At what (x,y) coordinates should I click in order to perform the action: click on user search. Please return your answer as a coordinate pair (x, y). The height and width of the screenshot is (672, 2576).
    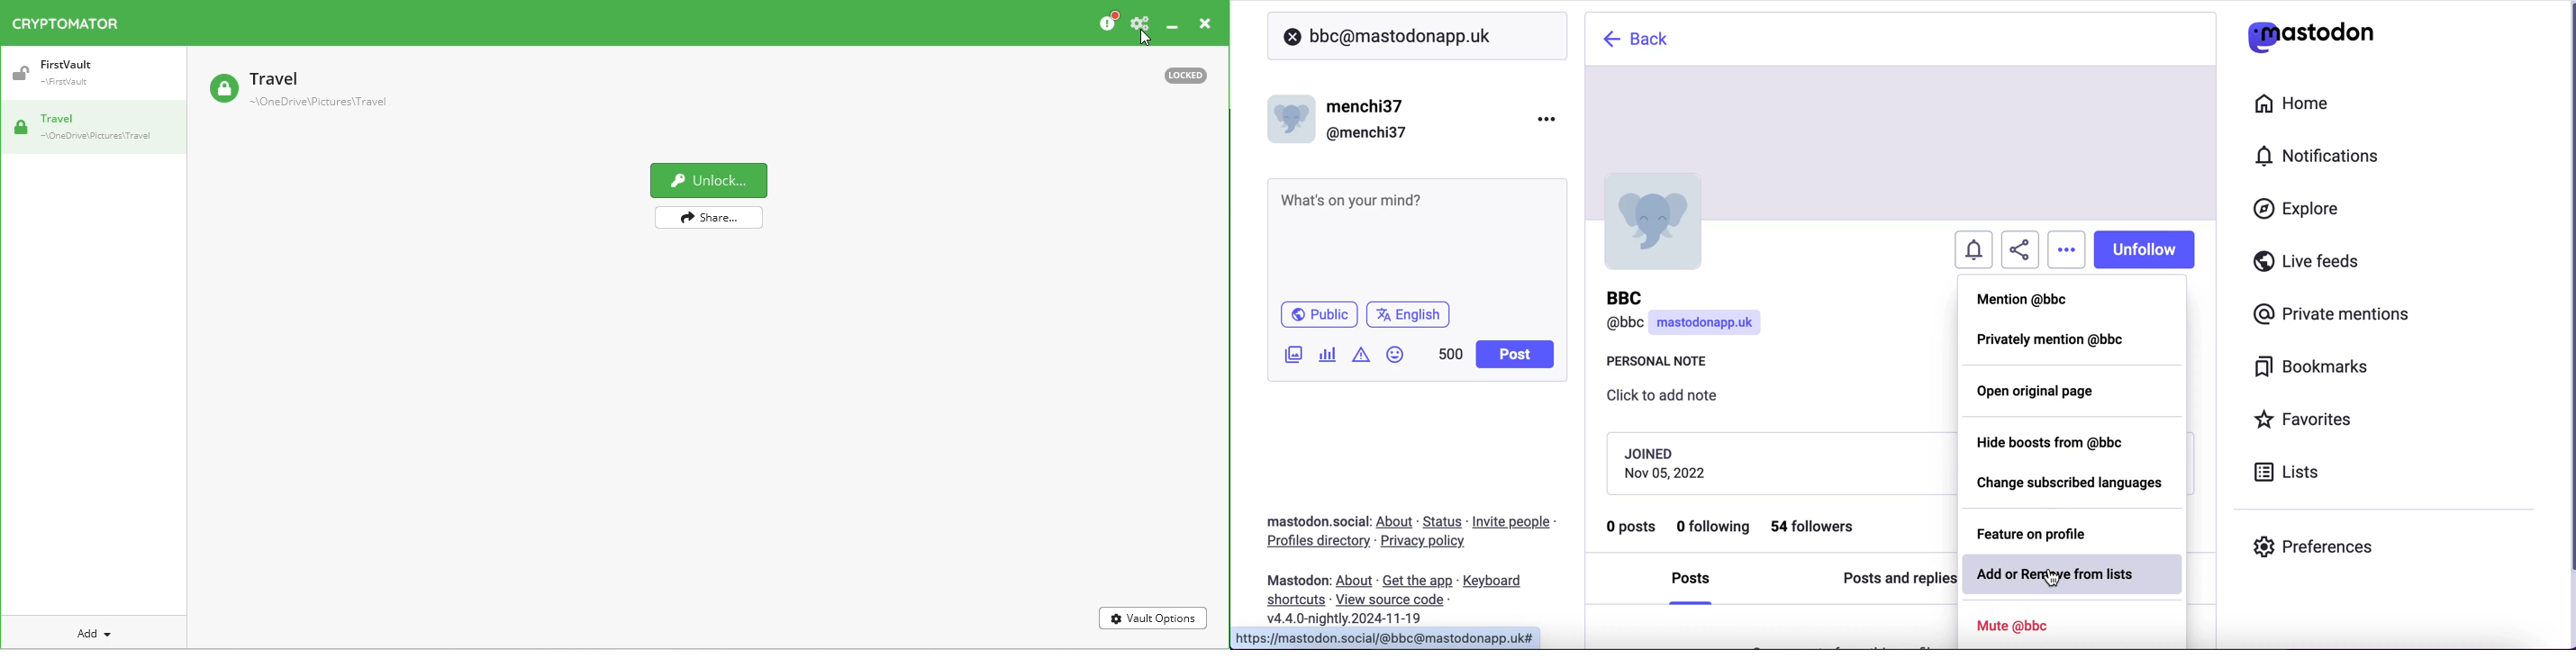
    Looking at the image, I should click on (1417, 36).